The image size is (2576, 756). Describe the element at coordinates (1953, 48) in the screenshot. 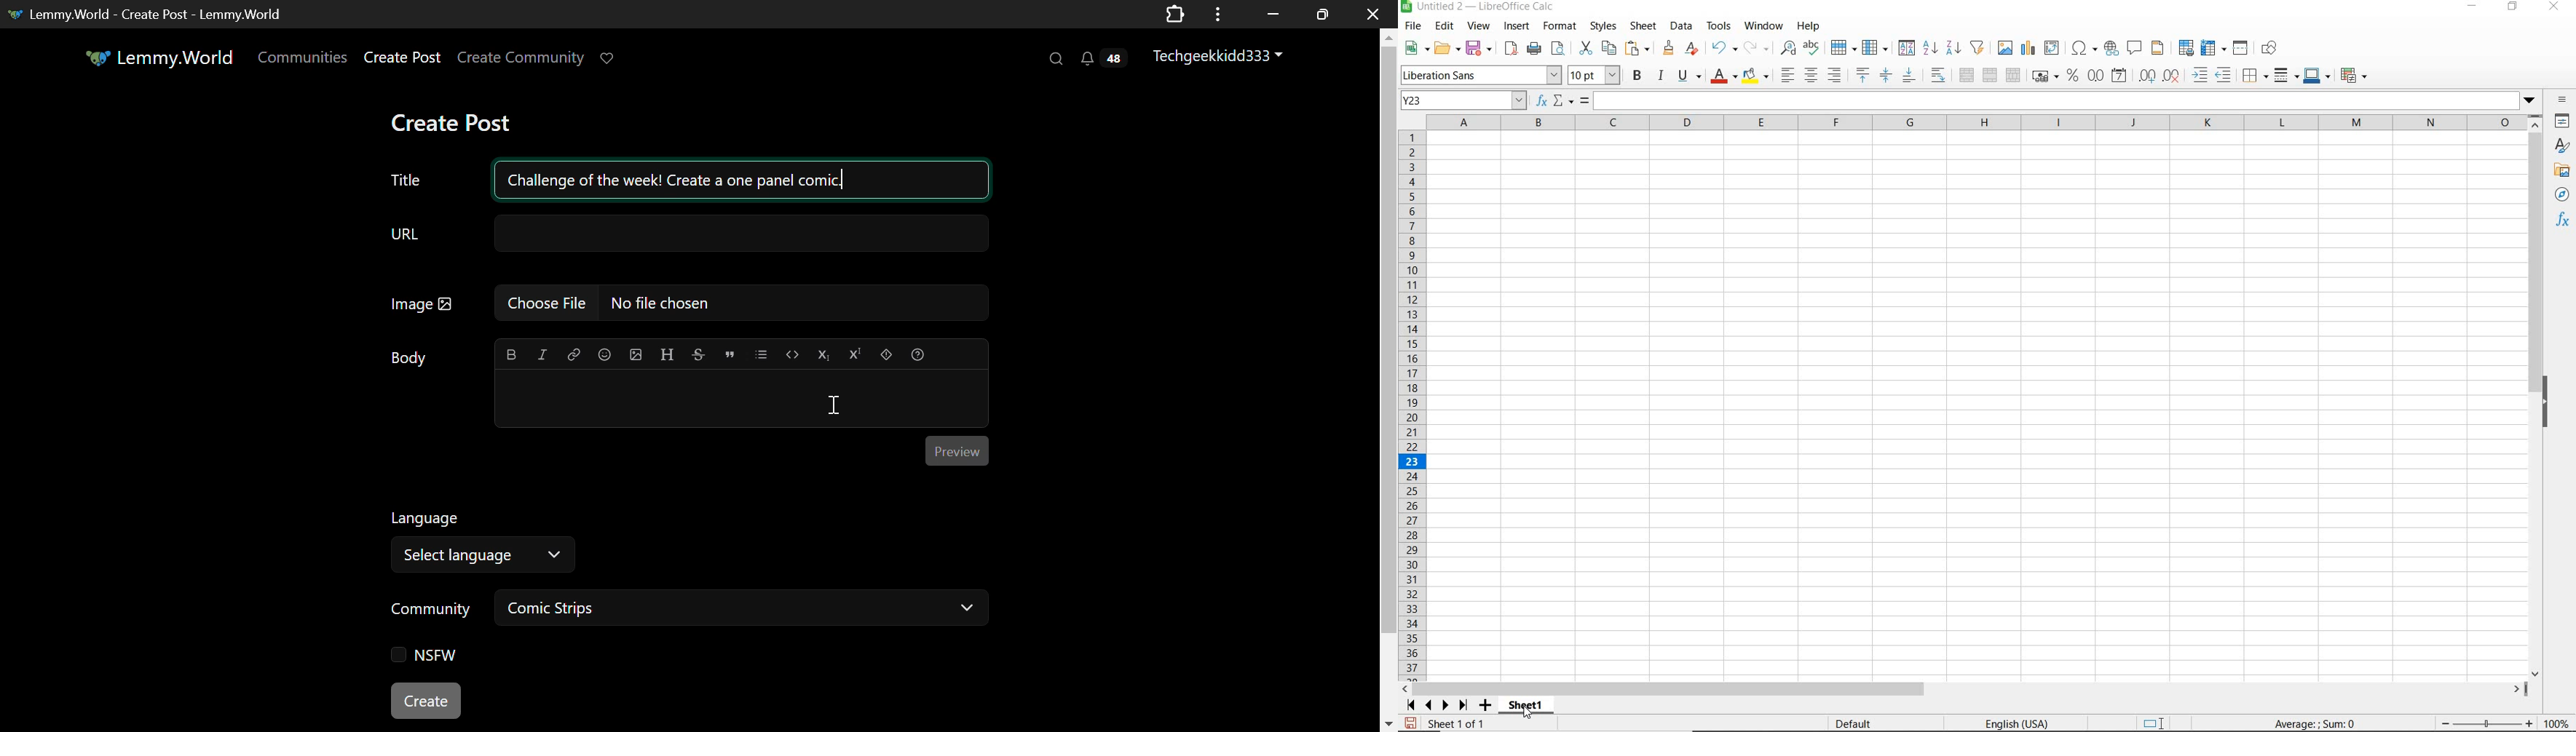

I see `SORT DESCENDING` at that location.